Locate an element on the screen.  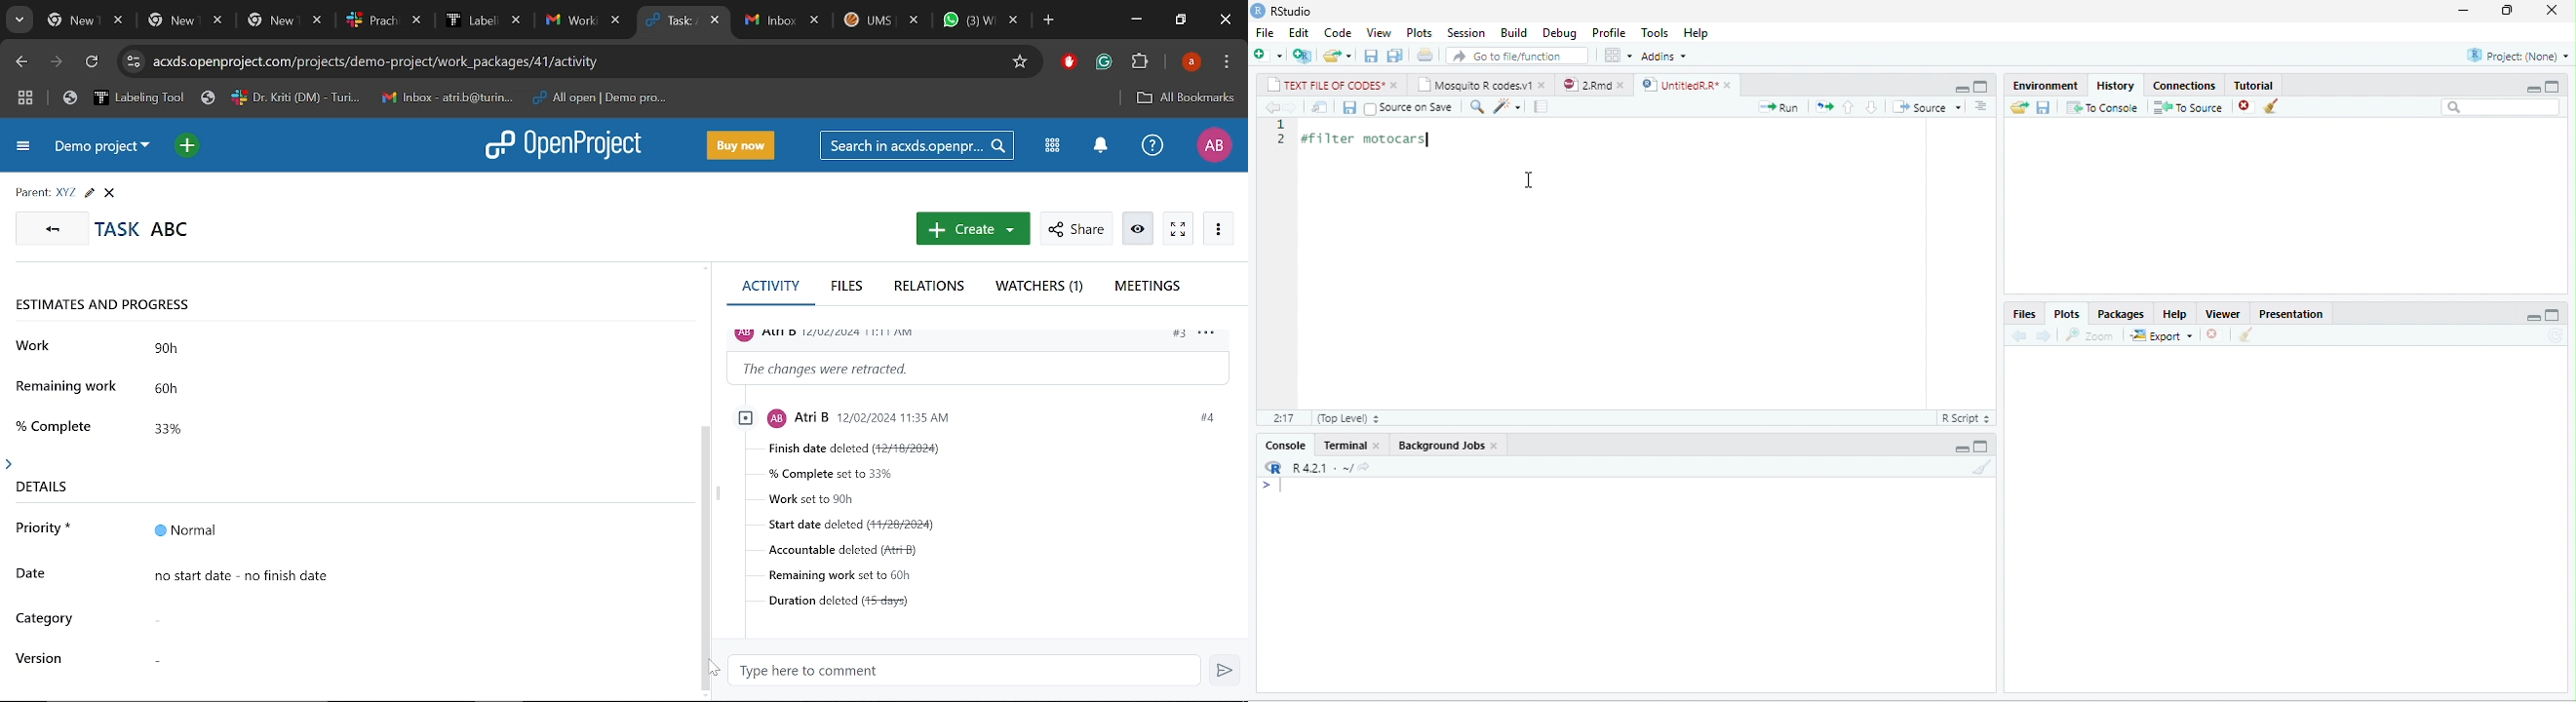
Plots is located at coordinates (1419, 33).